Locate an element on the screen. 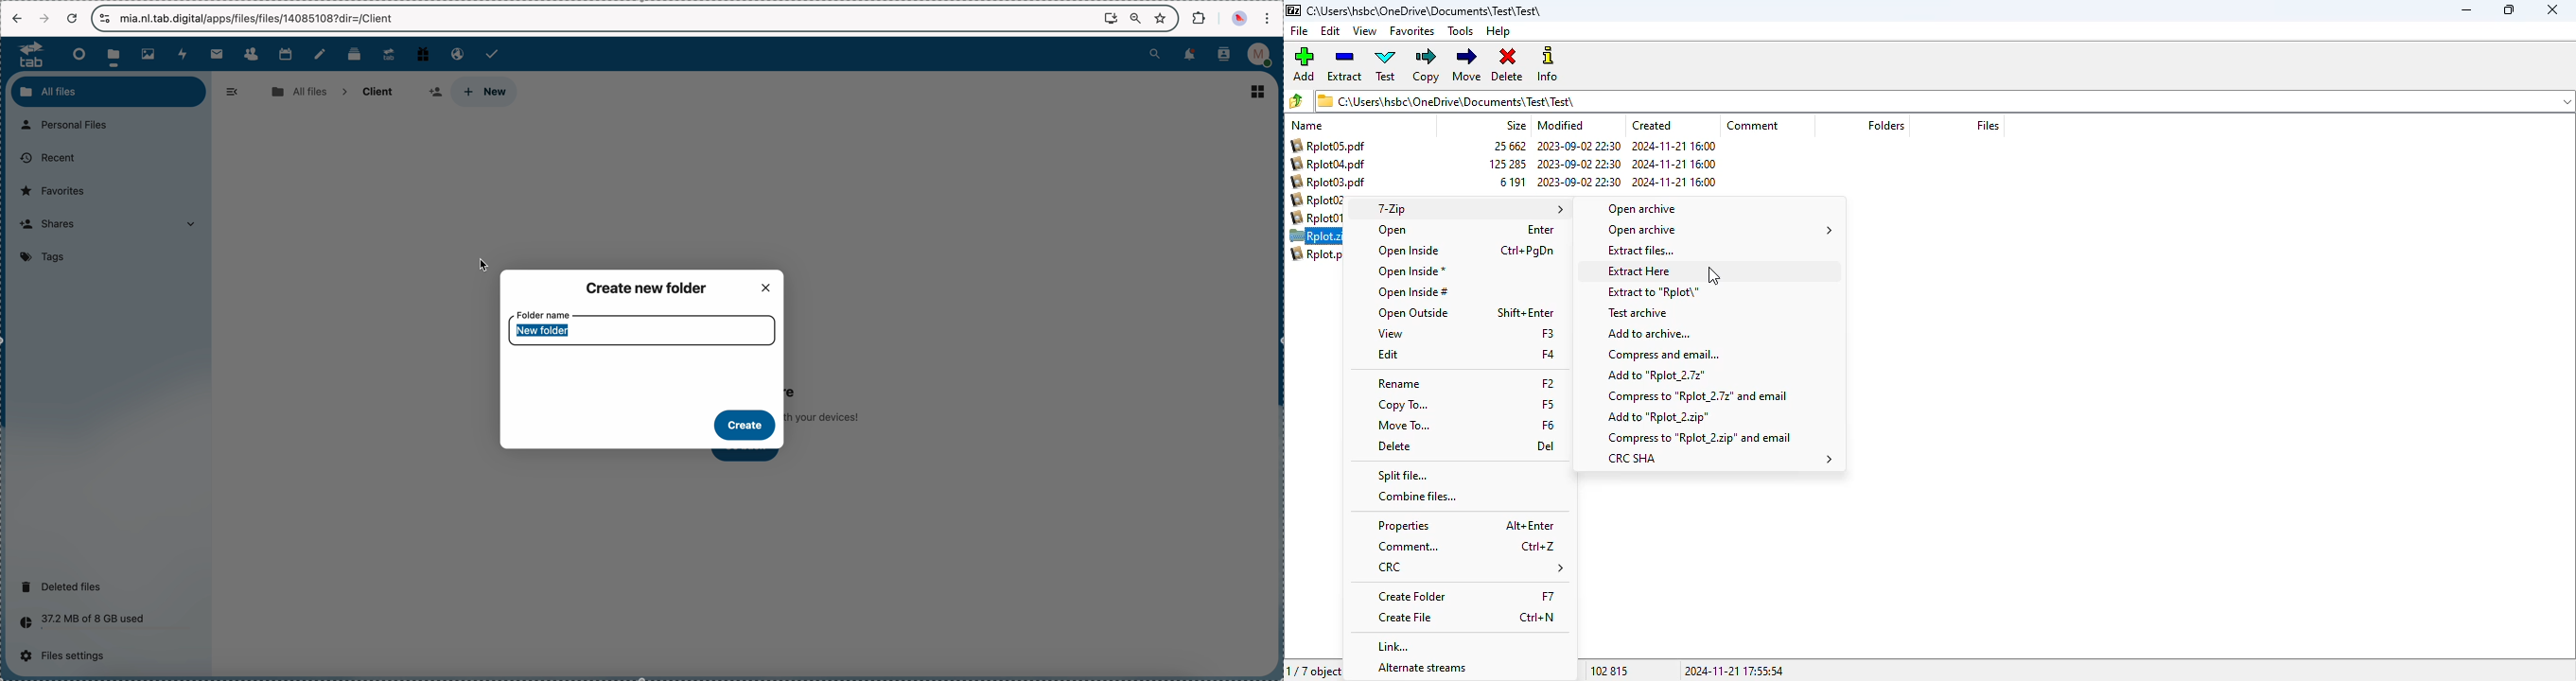  activity is located at coordinates (184, 54).